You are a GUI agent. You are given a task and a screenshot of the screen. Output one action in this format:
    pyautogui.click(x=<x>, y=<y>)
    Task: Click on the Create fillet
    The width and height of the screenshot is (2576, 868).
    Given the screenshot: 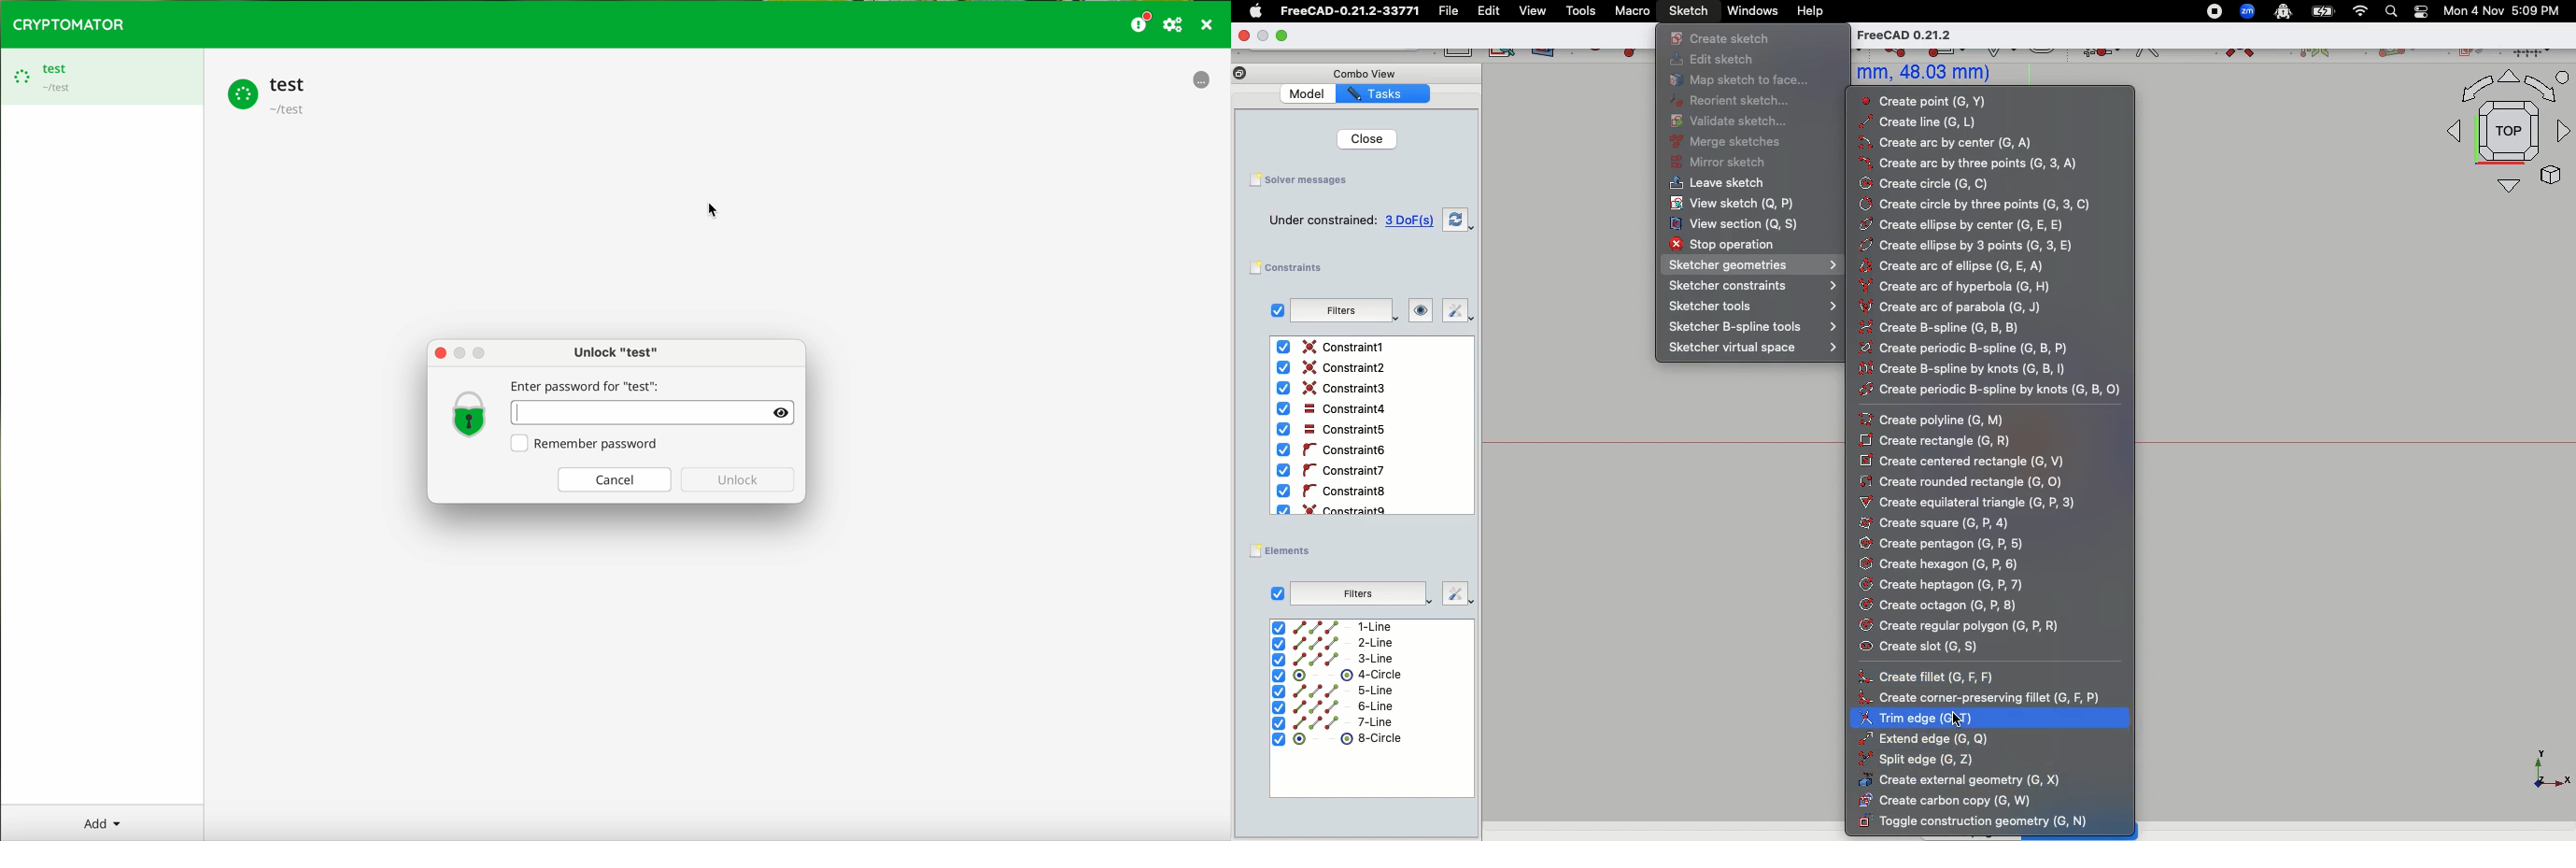 What is the action you would take?
    pyautogui.click(x=1929, y=677)
    